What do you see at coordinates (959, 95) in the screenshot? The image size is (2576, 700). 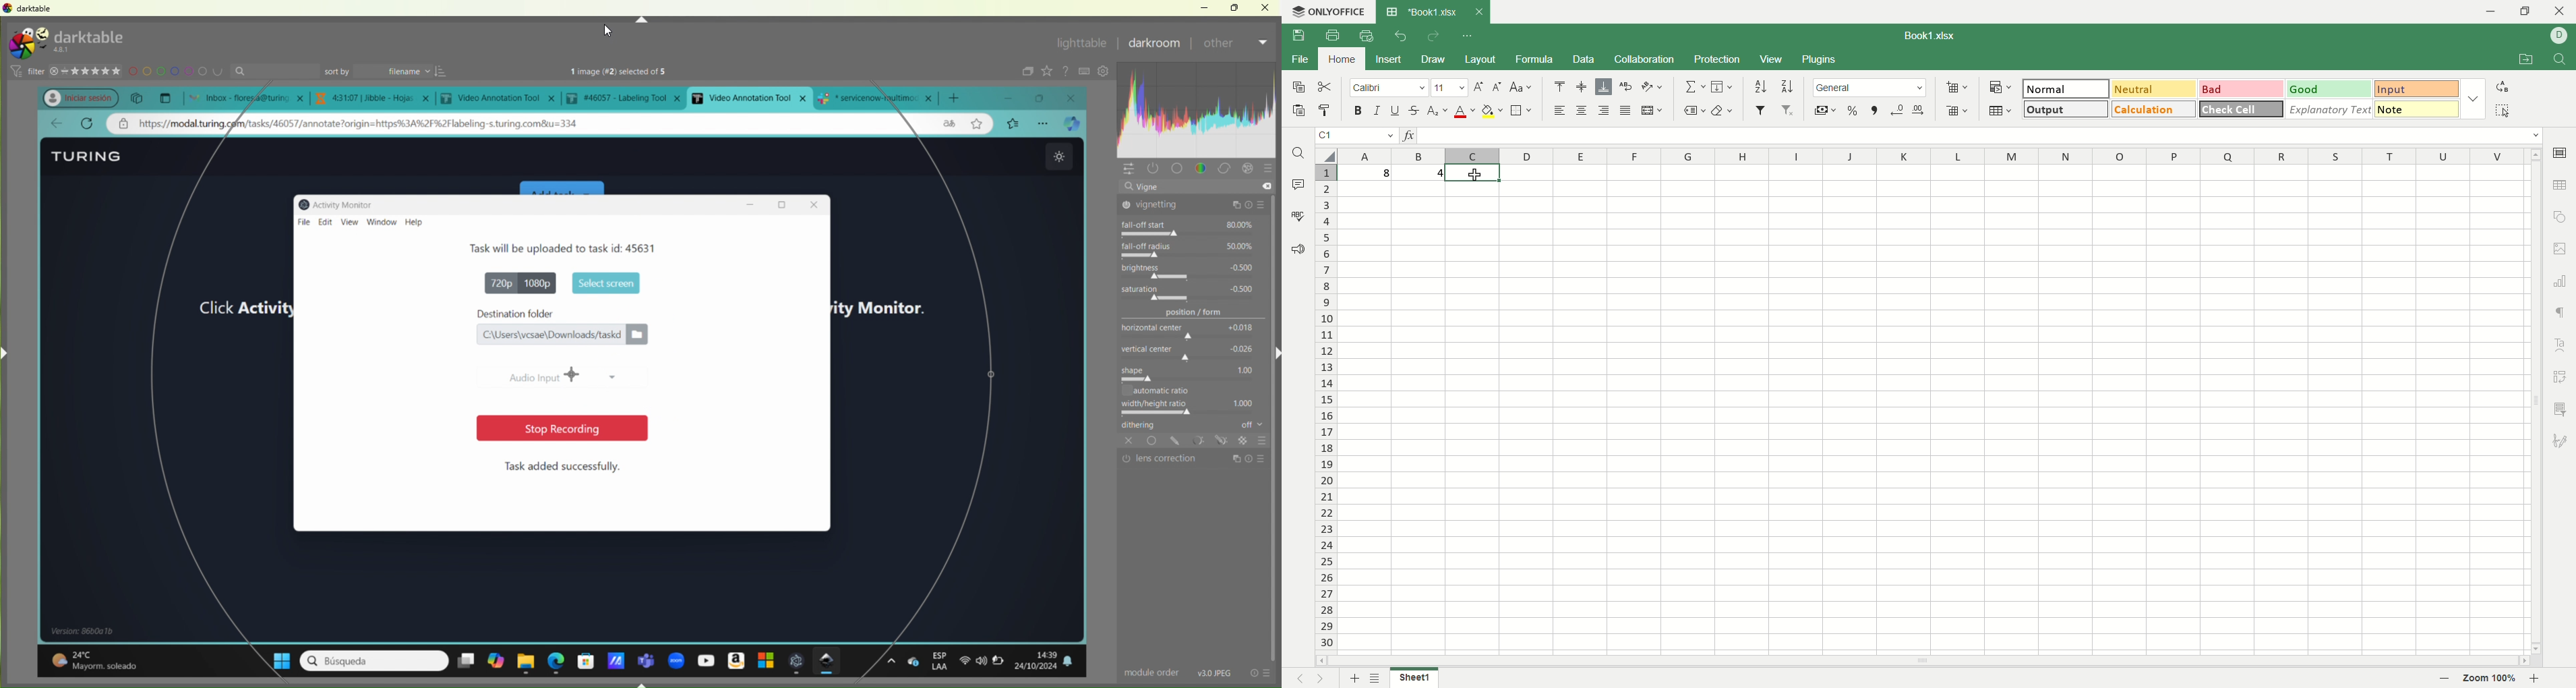 I see `add new tab` at bounding box center [959, 95].